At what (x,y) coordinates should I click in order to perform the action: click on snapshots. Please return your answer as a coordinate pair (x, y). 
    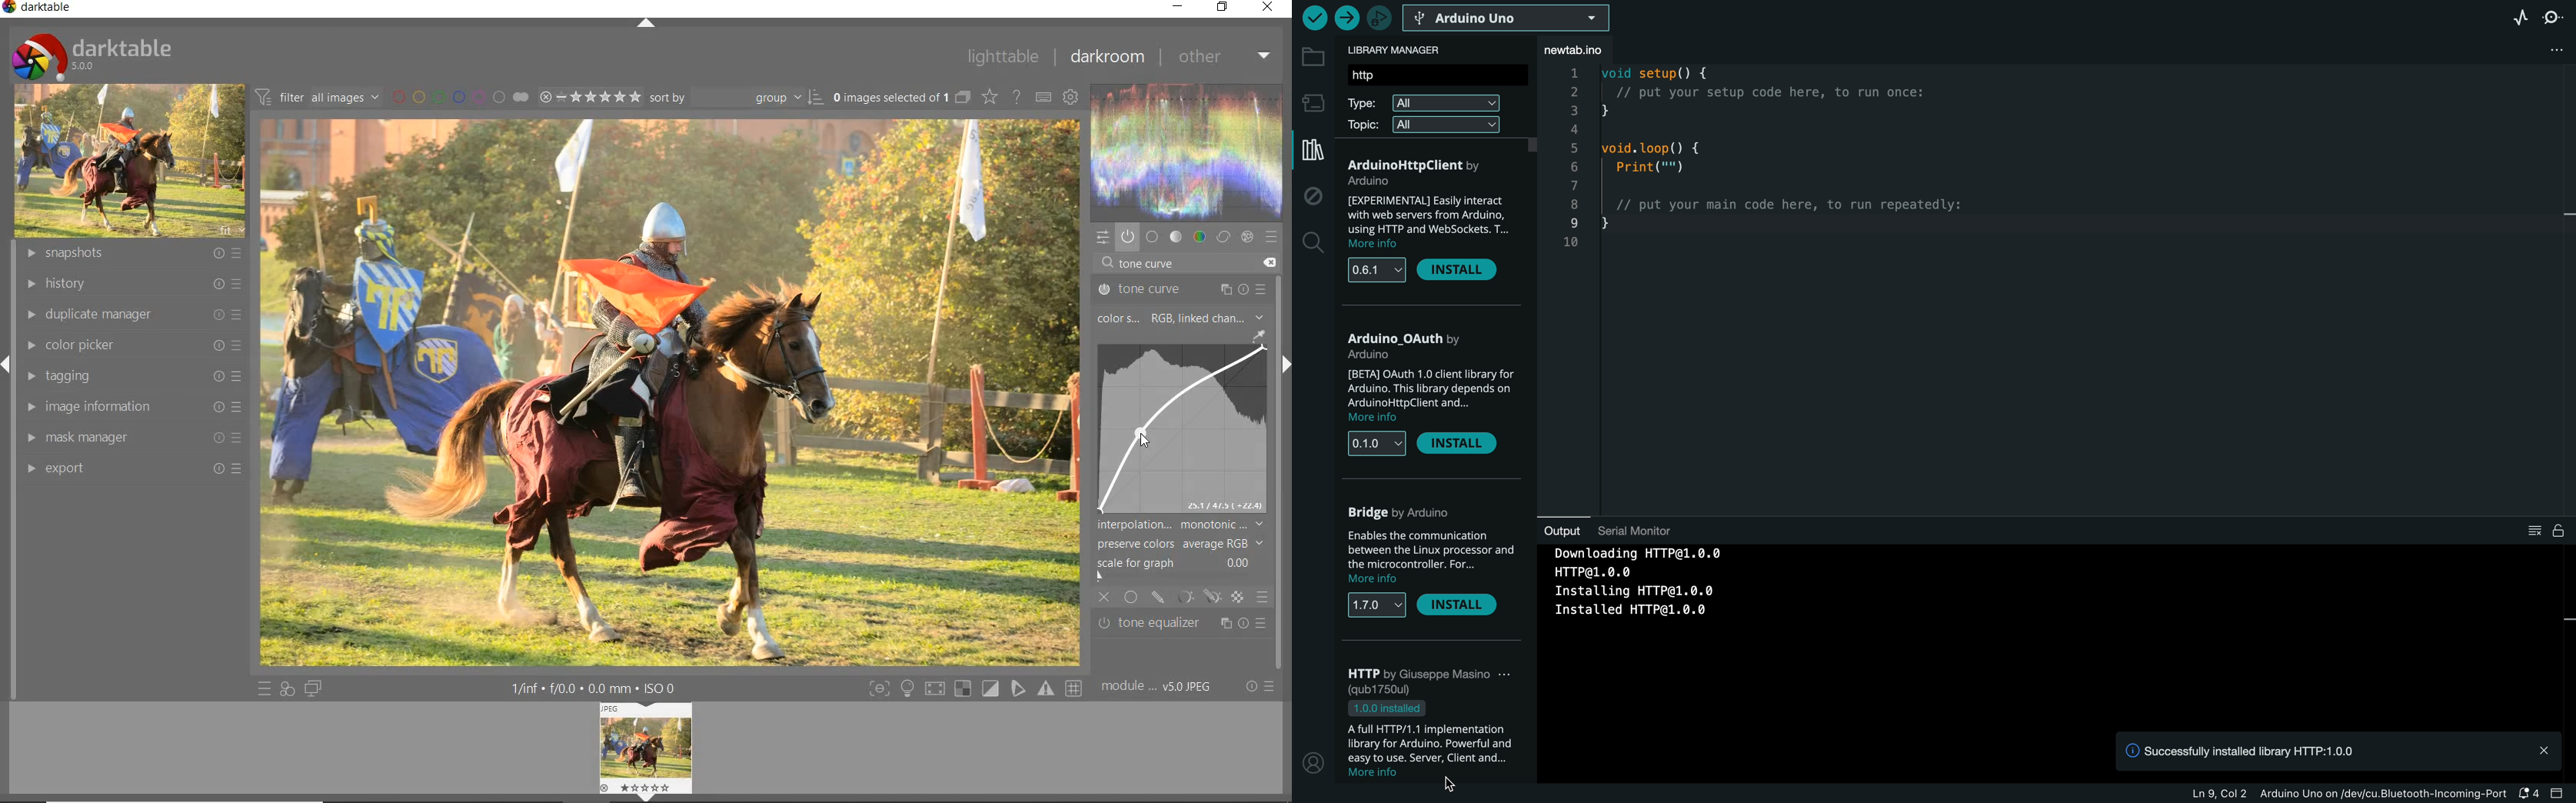
    Looking at the image, I should click on (135, 254).